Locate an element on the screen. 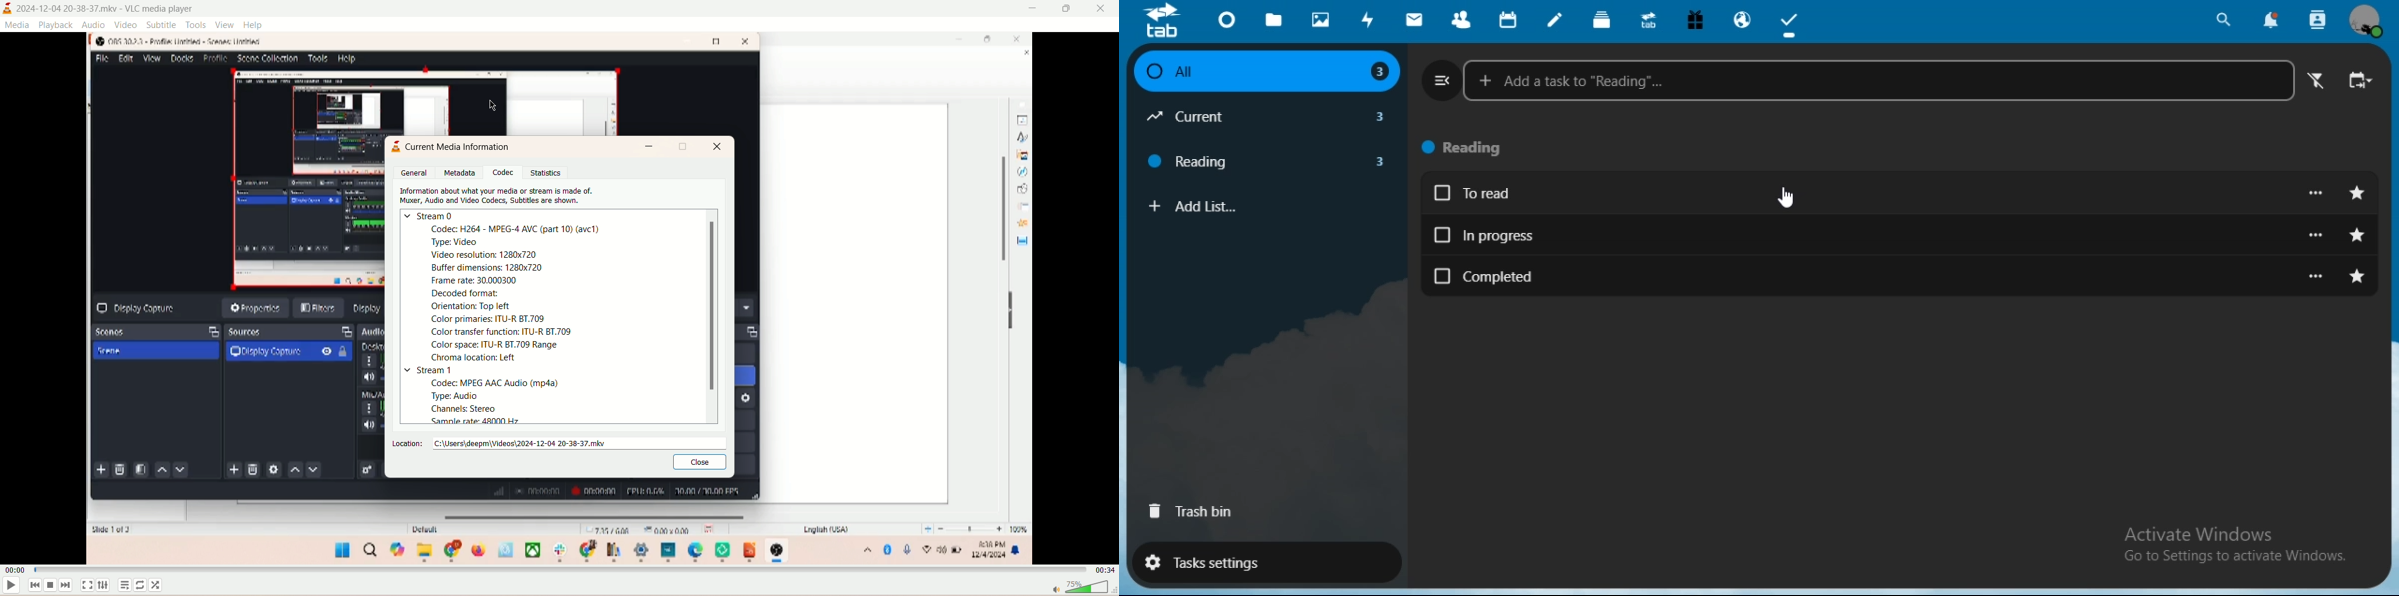 This screenshot has width=2408, height=616. activity is located at coordinates (1365, 21).